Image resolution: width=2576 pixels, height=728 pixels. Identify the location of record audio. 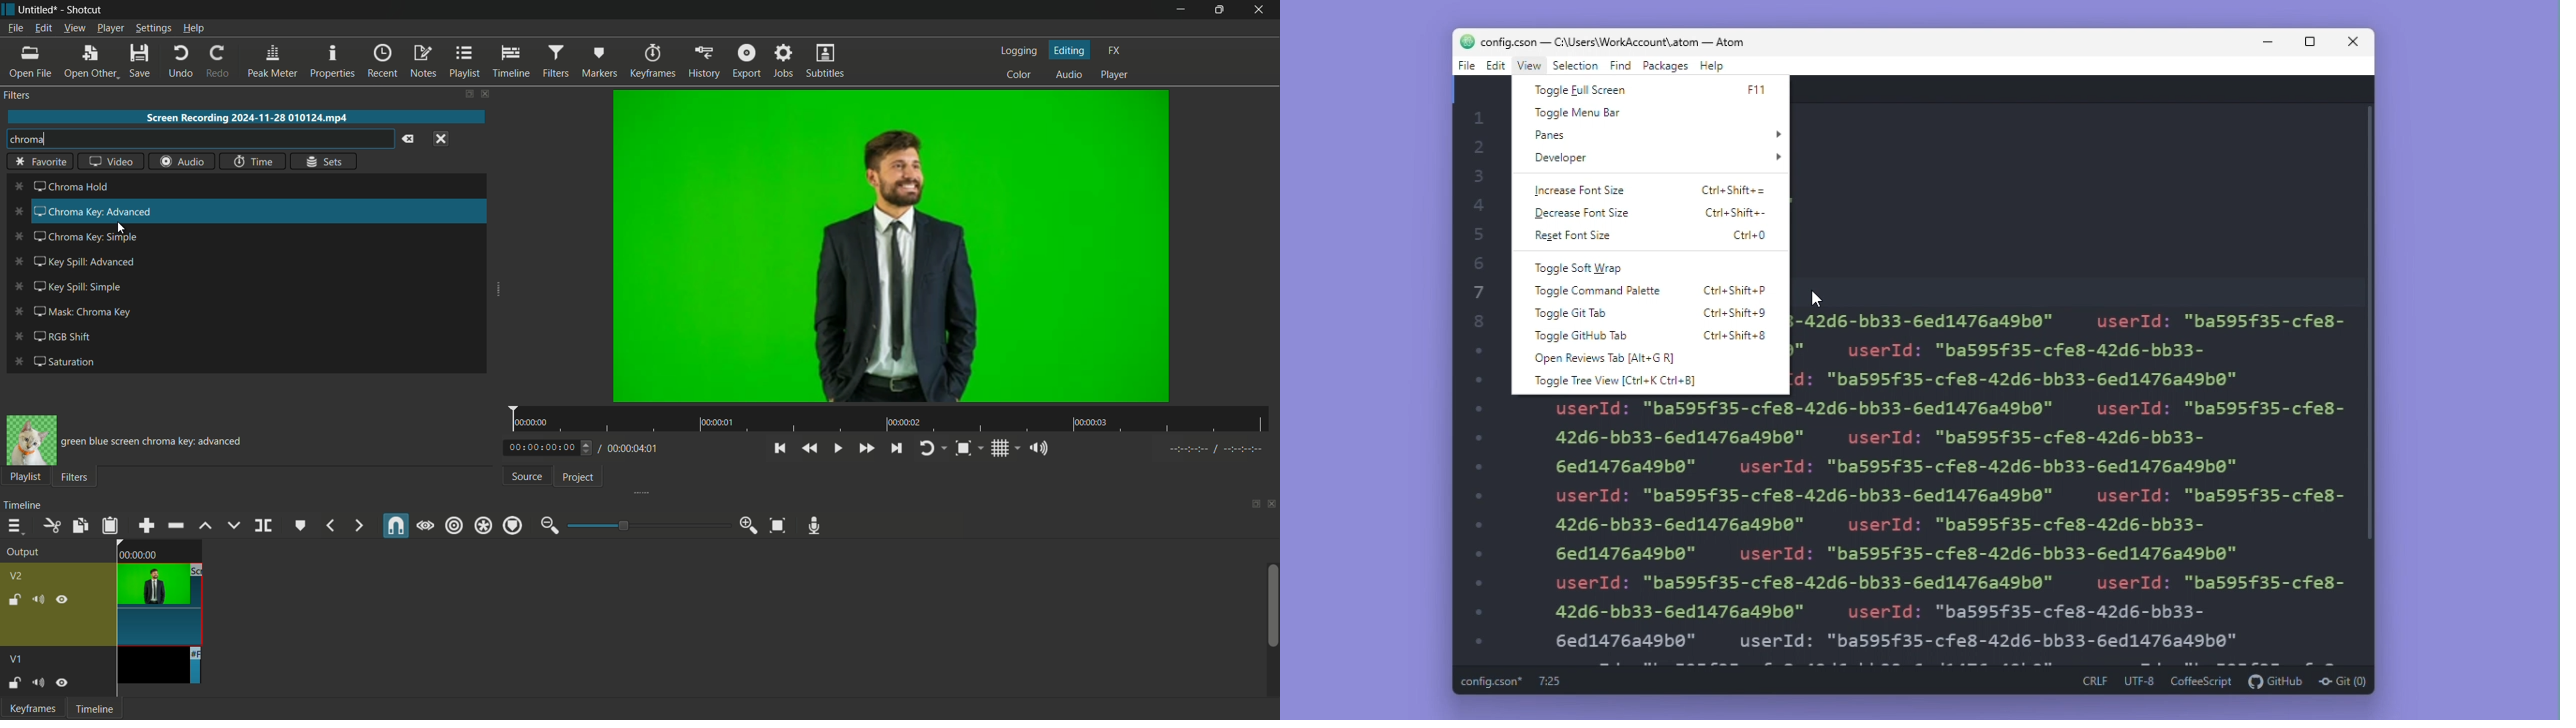
(817, 526).